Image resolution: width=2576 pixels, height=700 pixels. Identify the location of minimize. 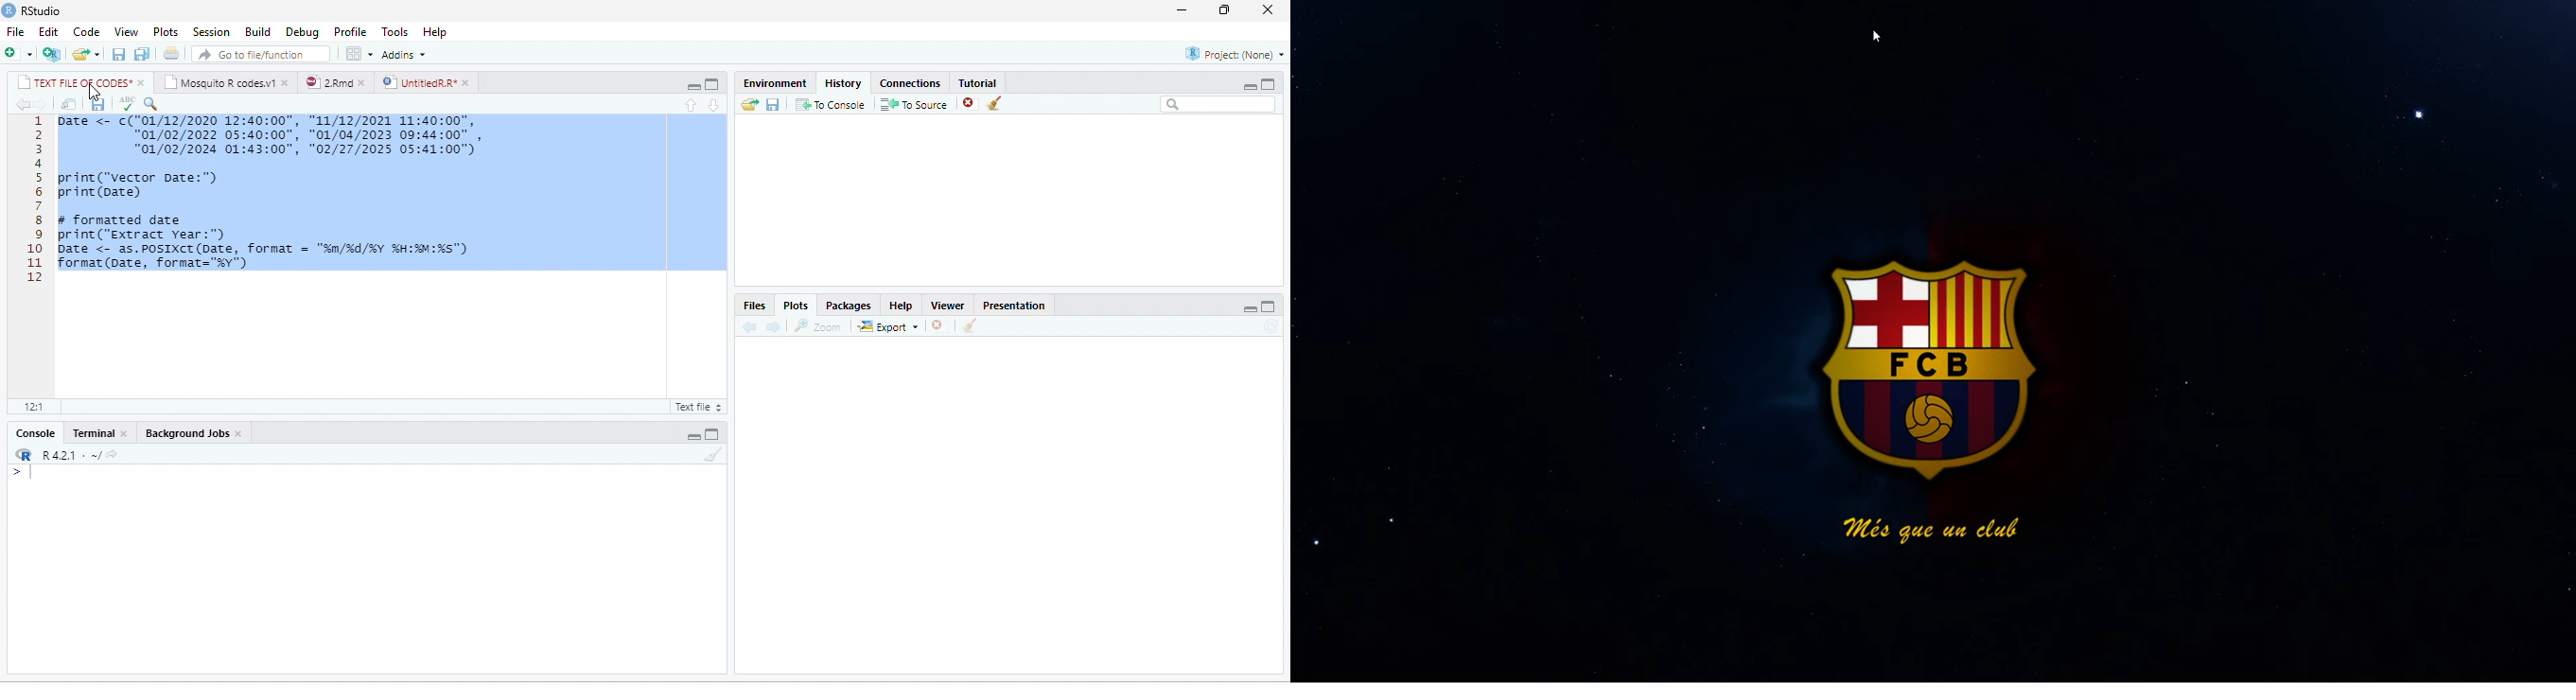
(1183, 10).